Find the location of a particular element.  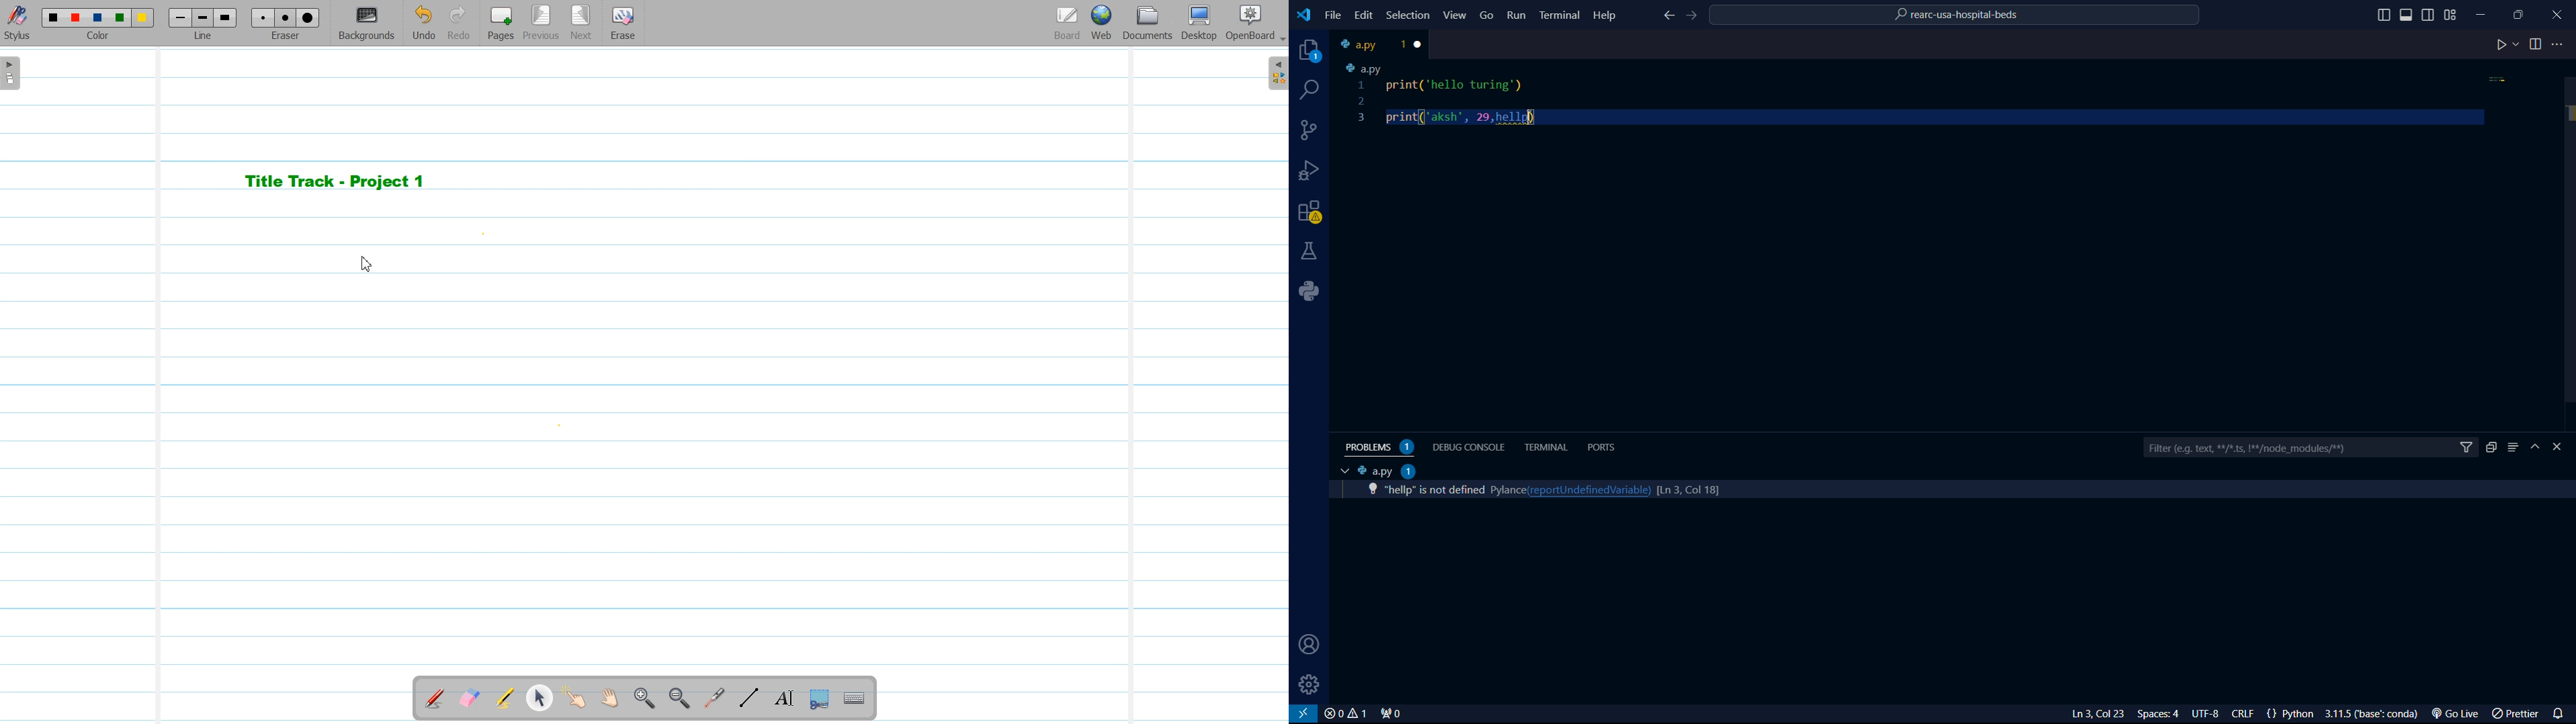

Spaces: 4 is located at coordinates (2161, 714).